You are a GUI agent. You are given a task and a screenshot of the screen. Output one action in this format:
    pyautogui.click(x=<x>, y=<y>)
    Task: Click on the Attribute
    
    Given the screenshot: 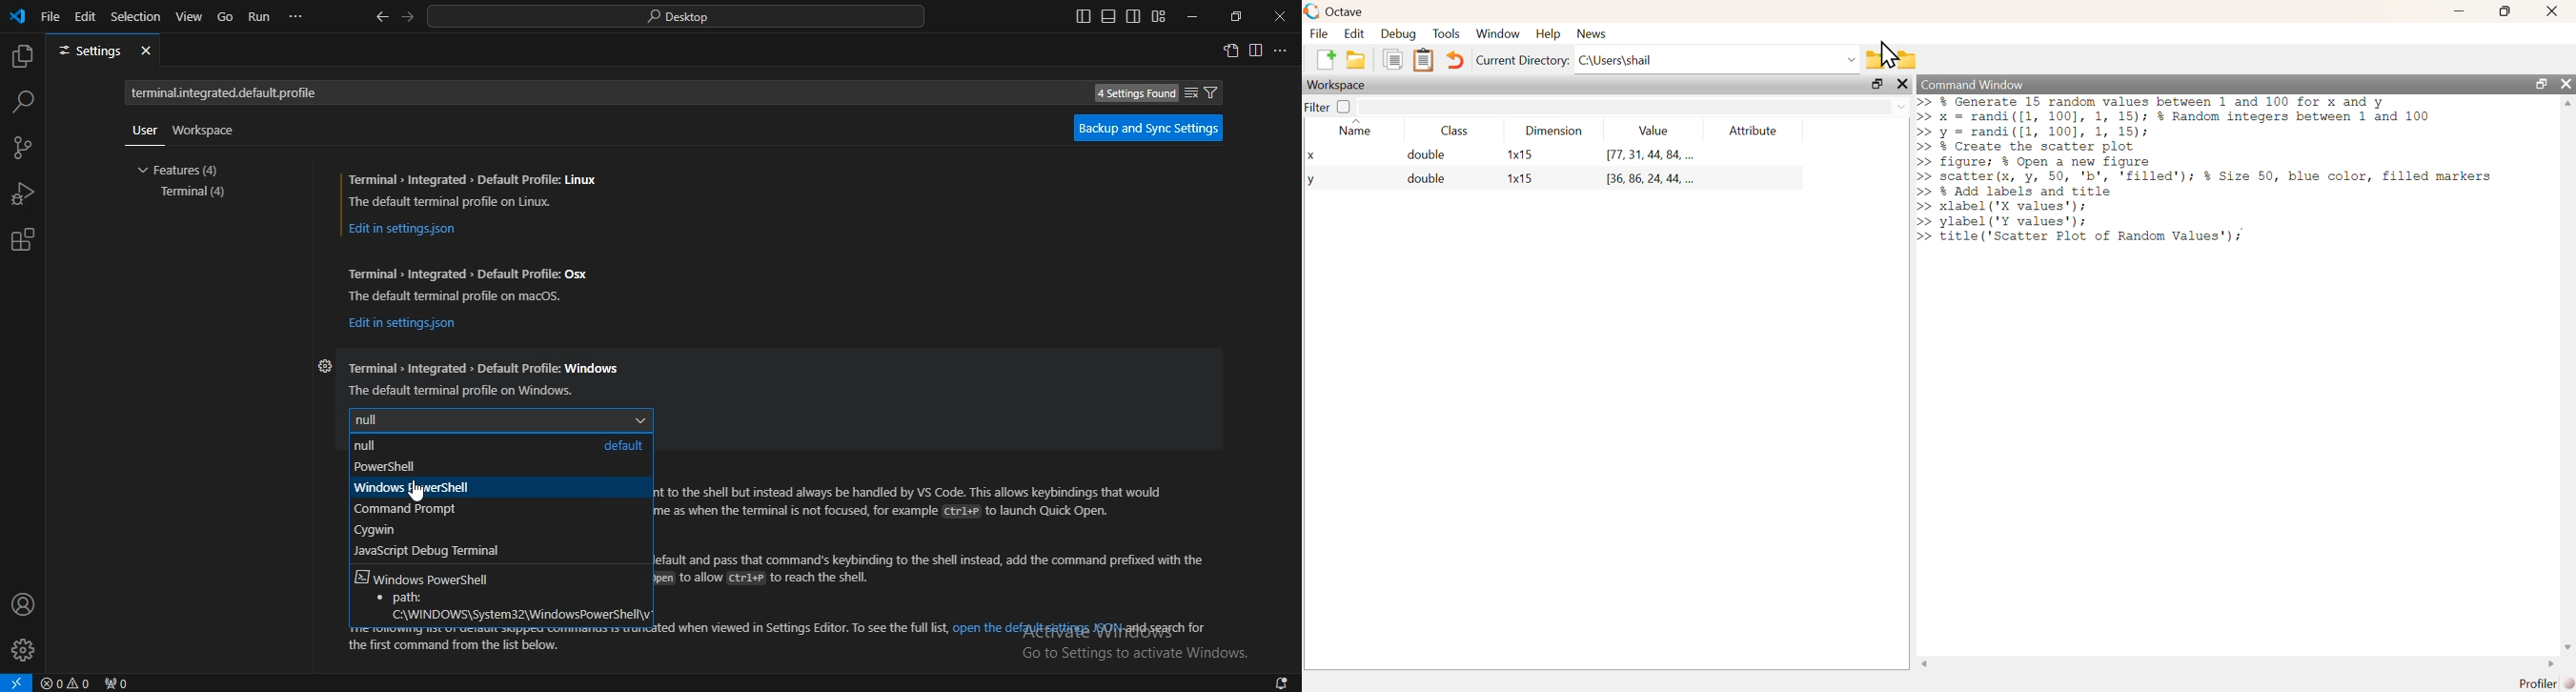 What is the action you would take?
    pyautogui.click(x=1754, y=130)
    